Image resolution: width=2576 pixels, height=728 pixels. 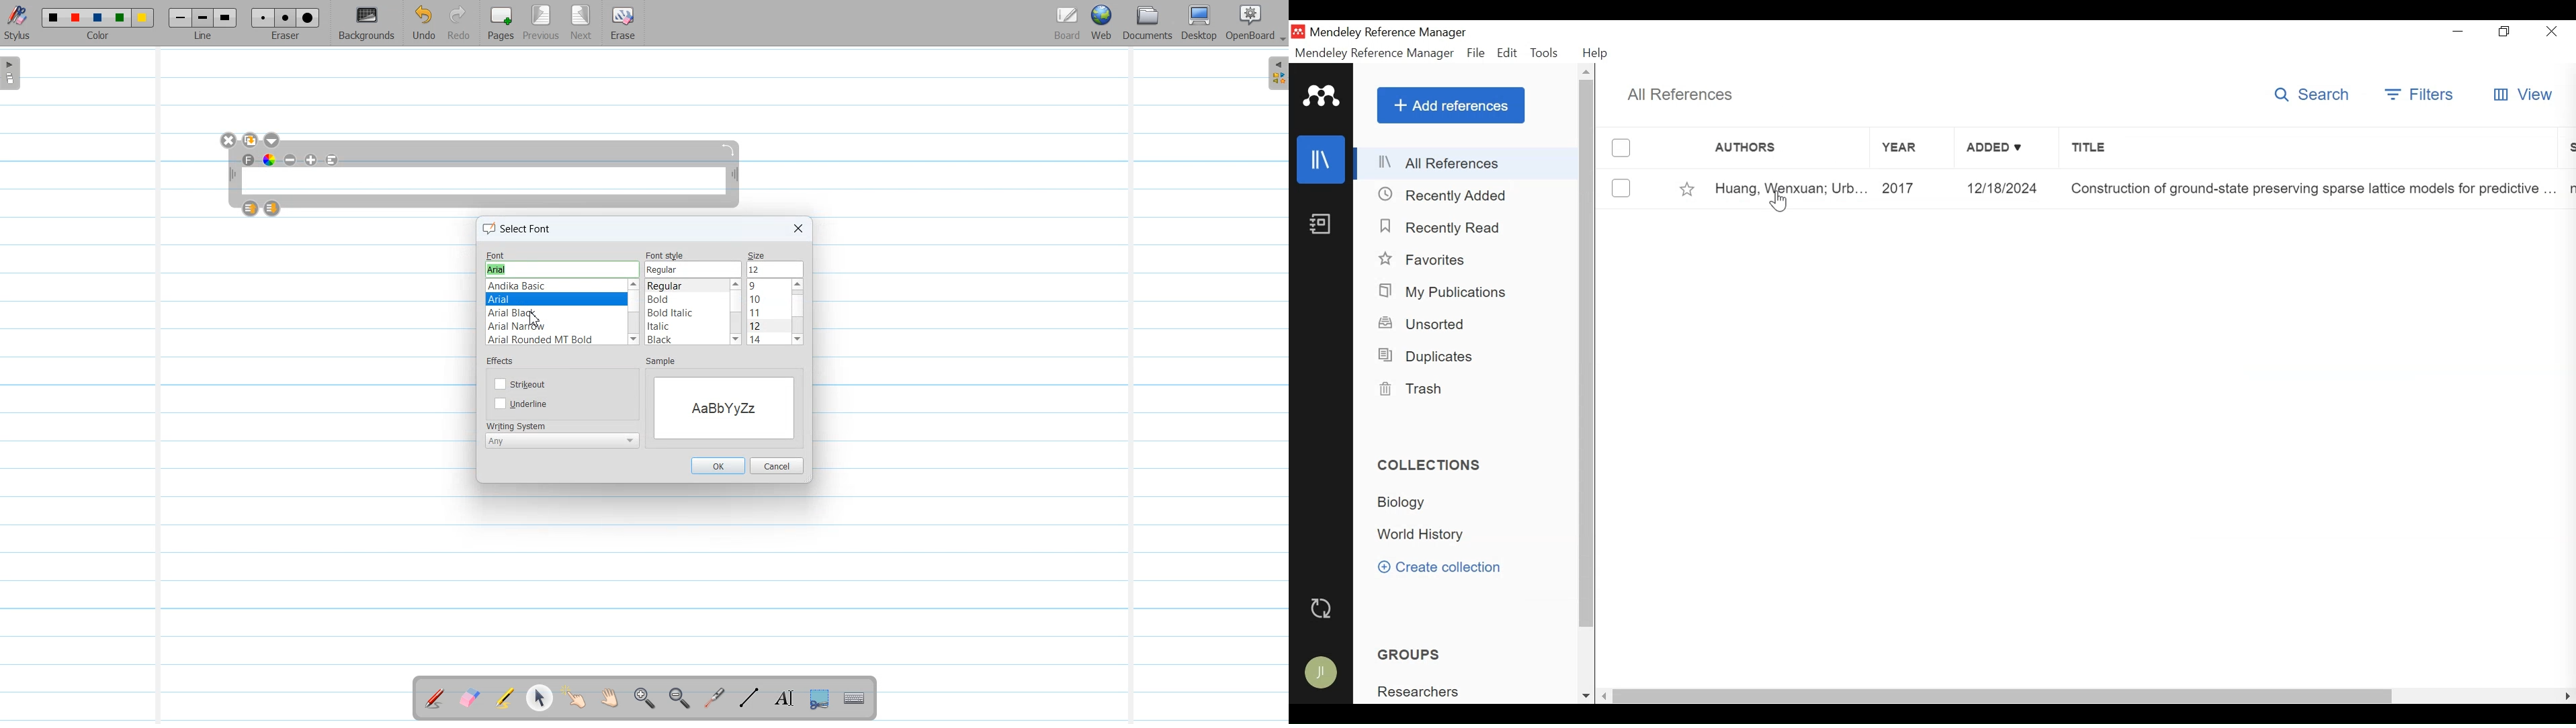 I want to click on Font name, so click(x=561, y=263).